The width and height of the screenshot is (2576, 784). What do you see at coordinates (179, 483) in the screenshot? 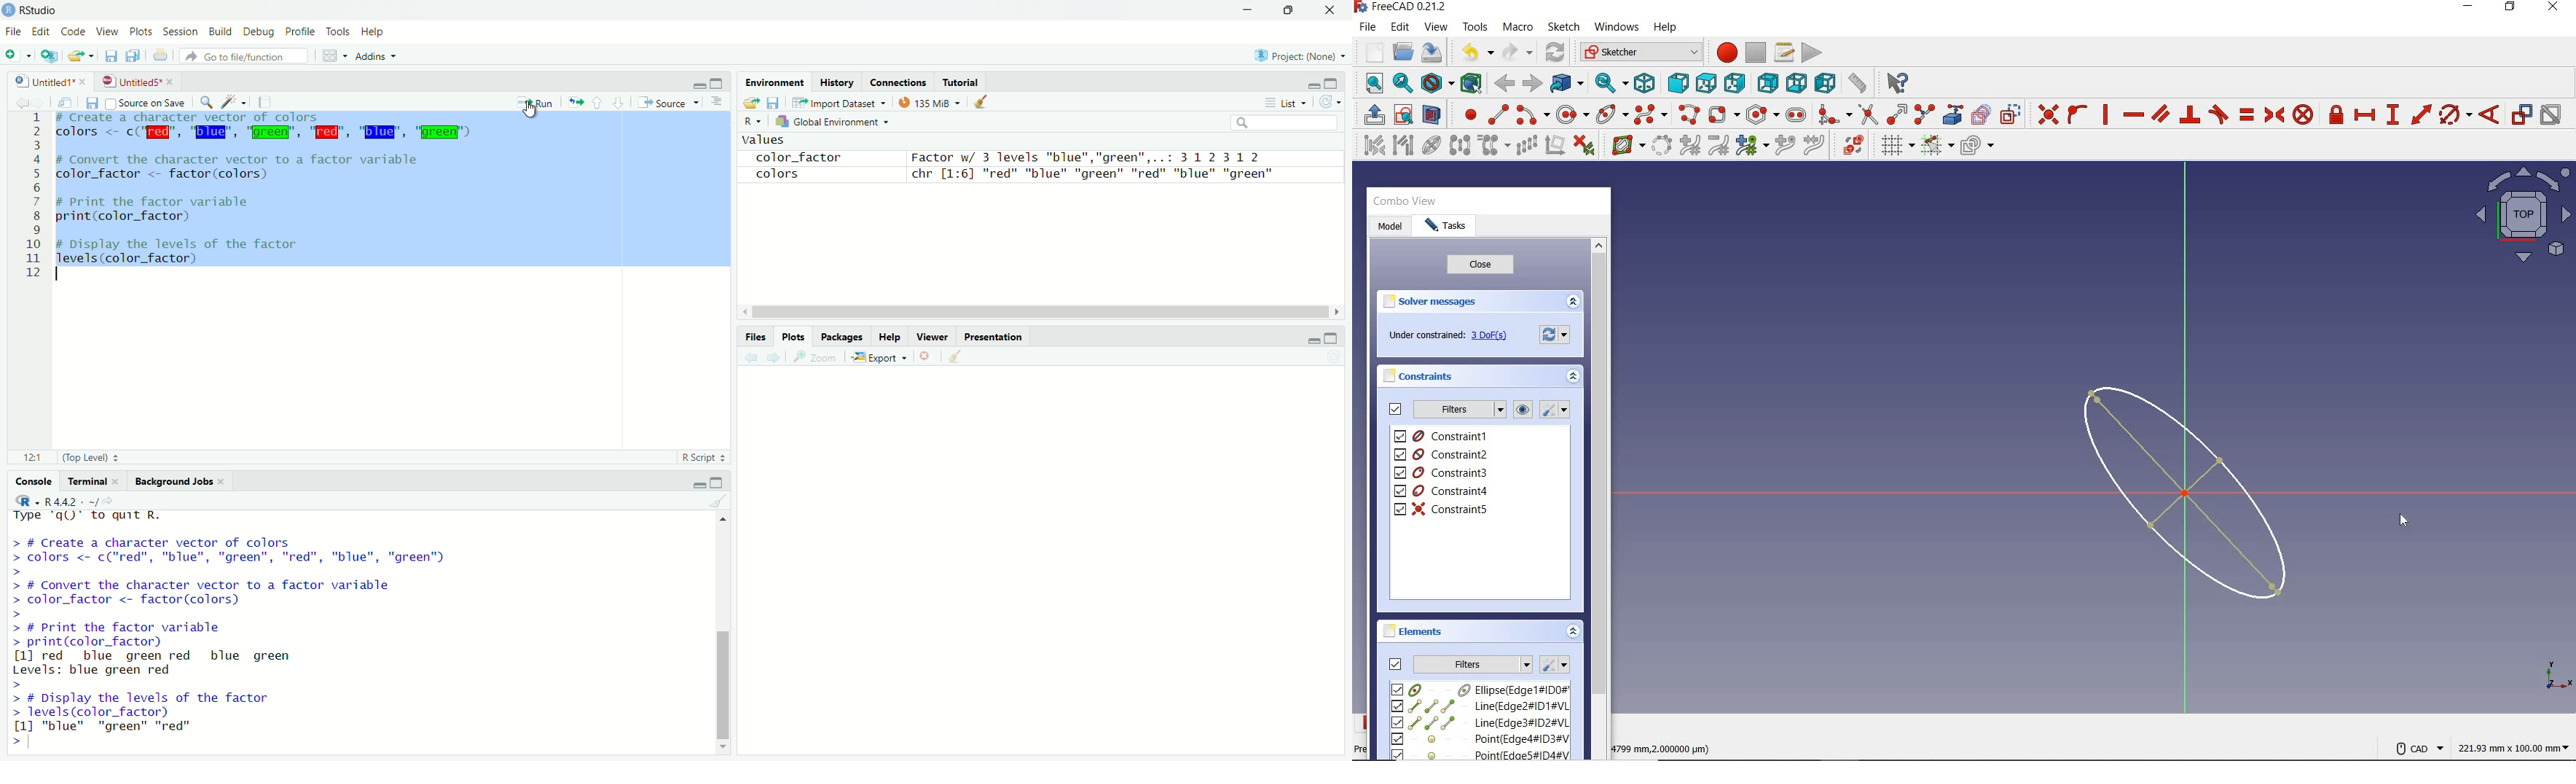
I see `background jobs` at bounding box center [179, 483].